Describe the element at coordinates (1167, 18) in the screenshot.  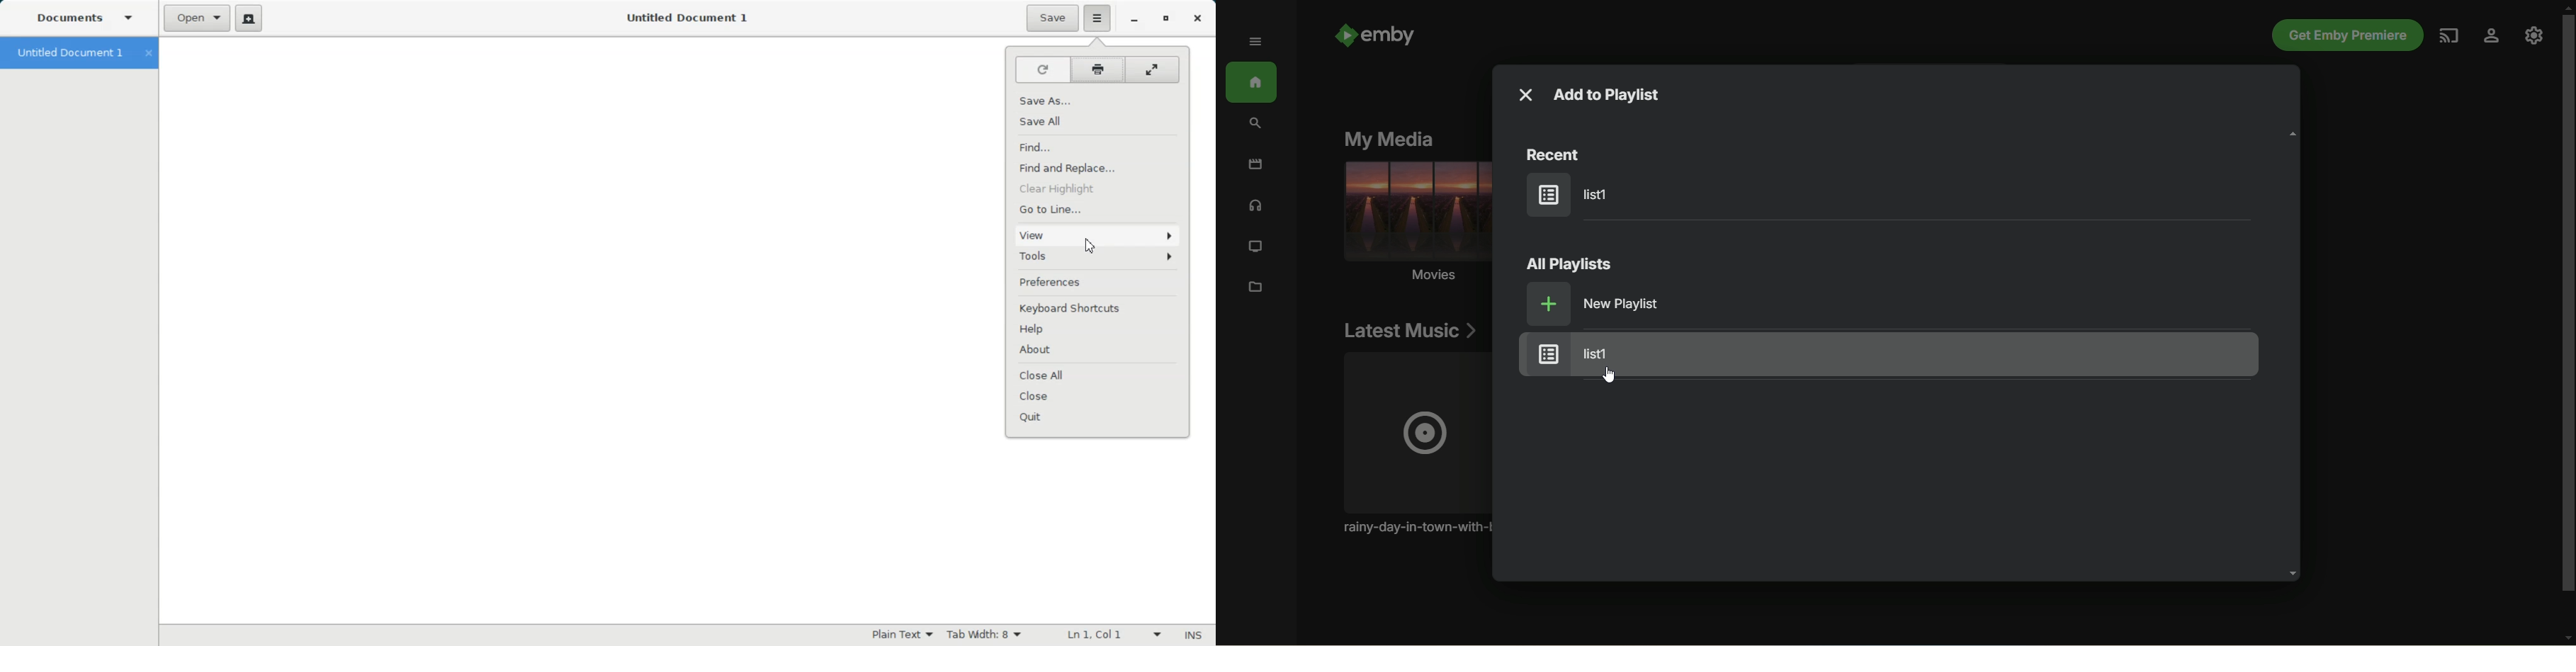
I see `Maximize` at that location.